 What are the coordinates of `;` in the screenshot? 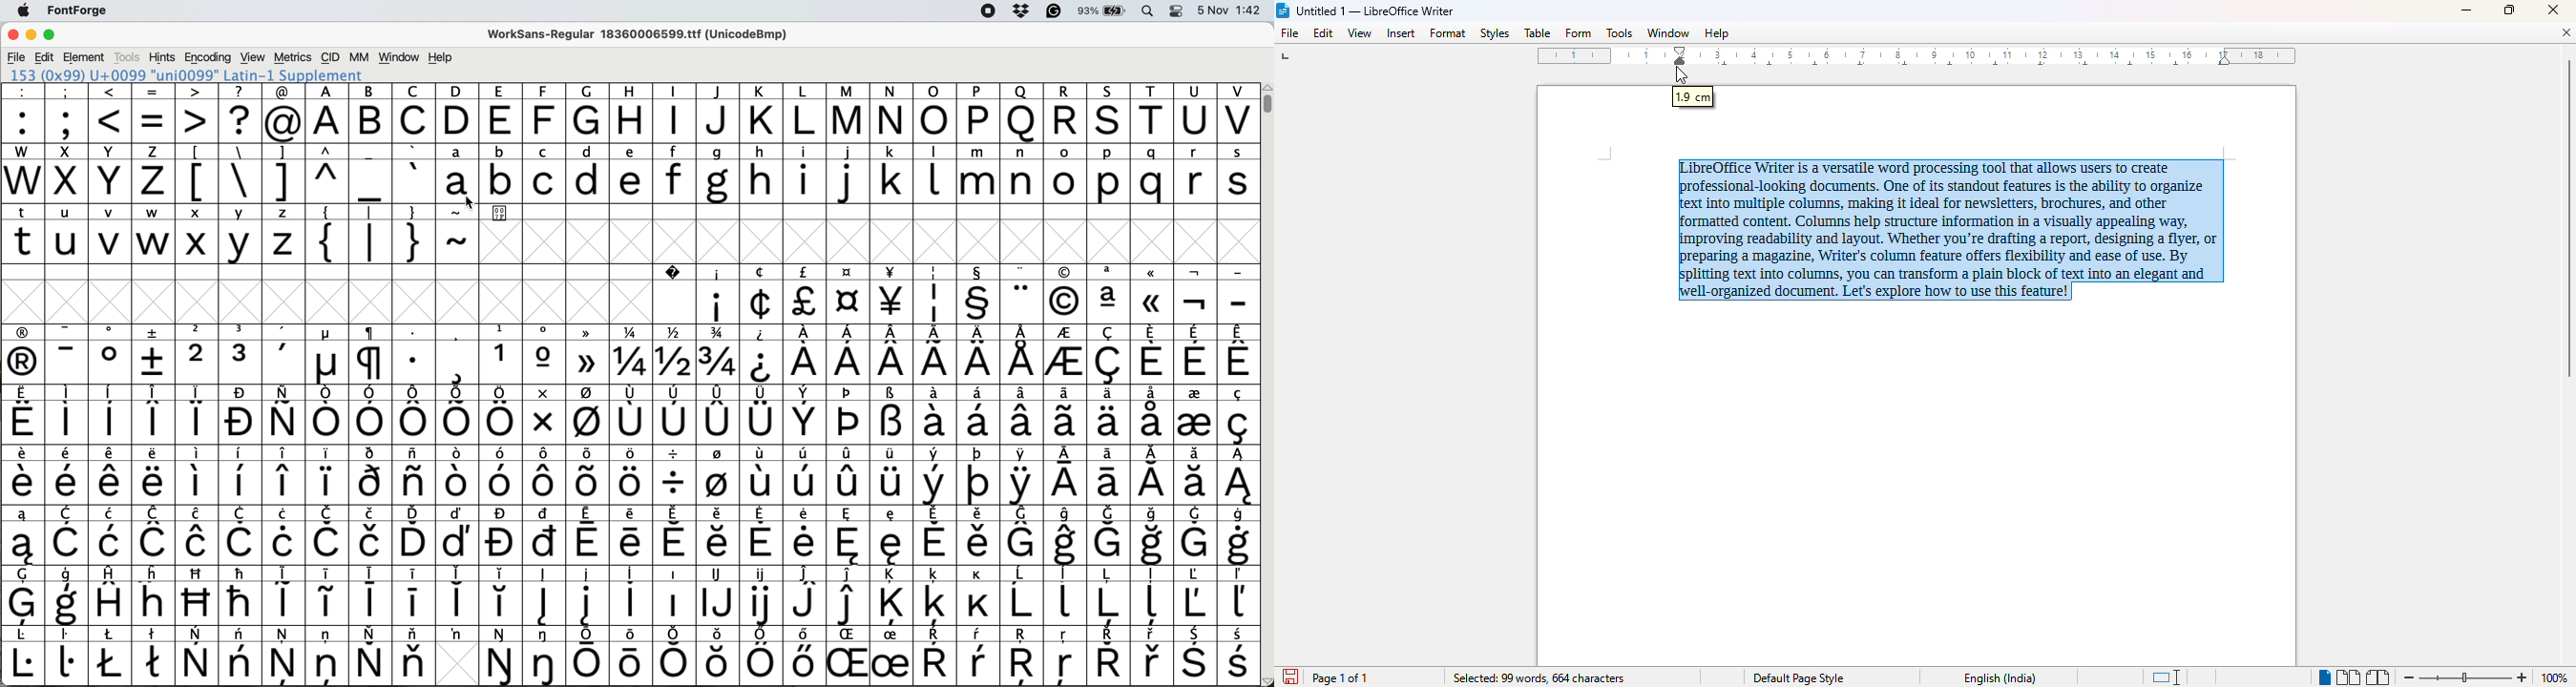 It's located at (67, 112).